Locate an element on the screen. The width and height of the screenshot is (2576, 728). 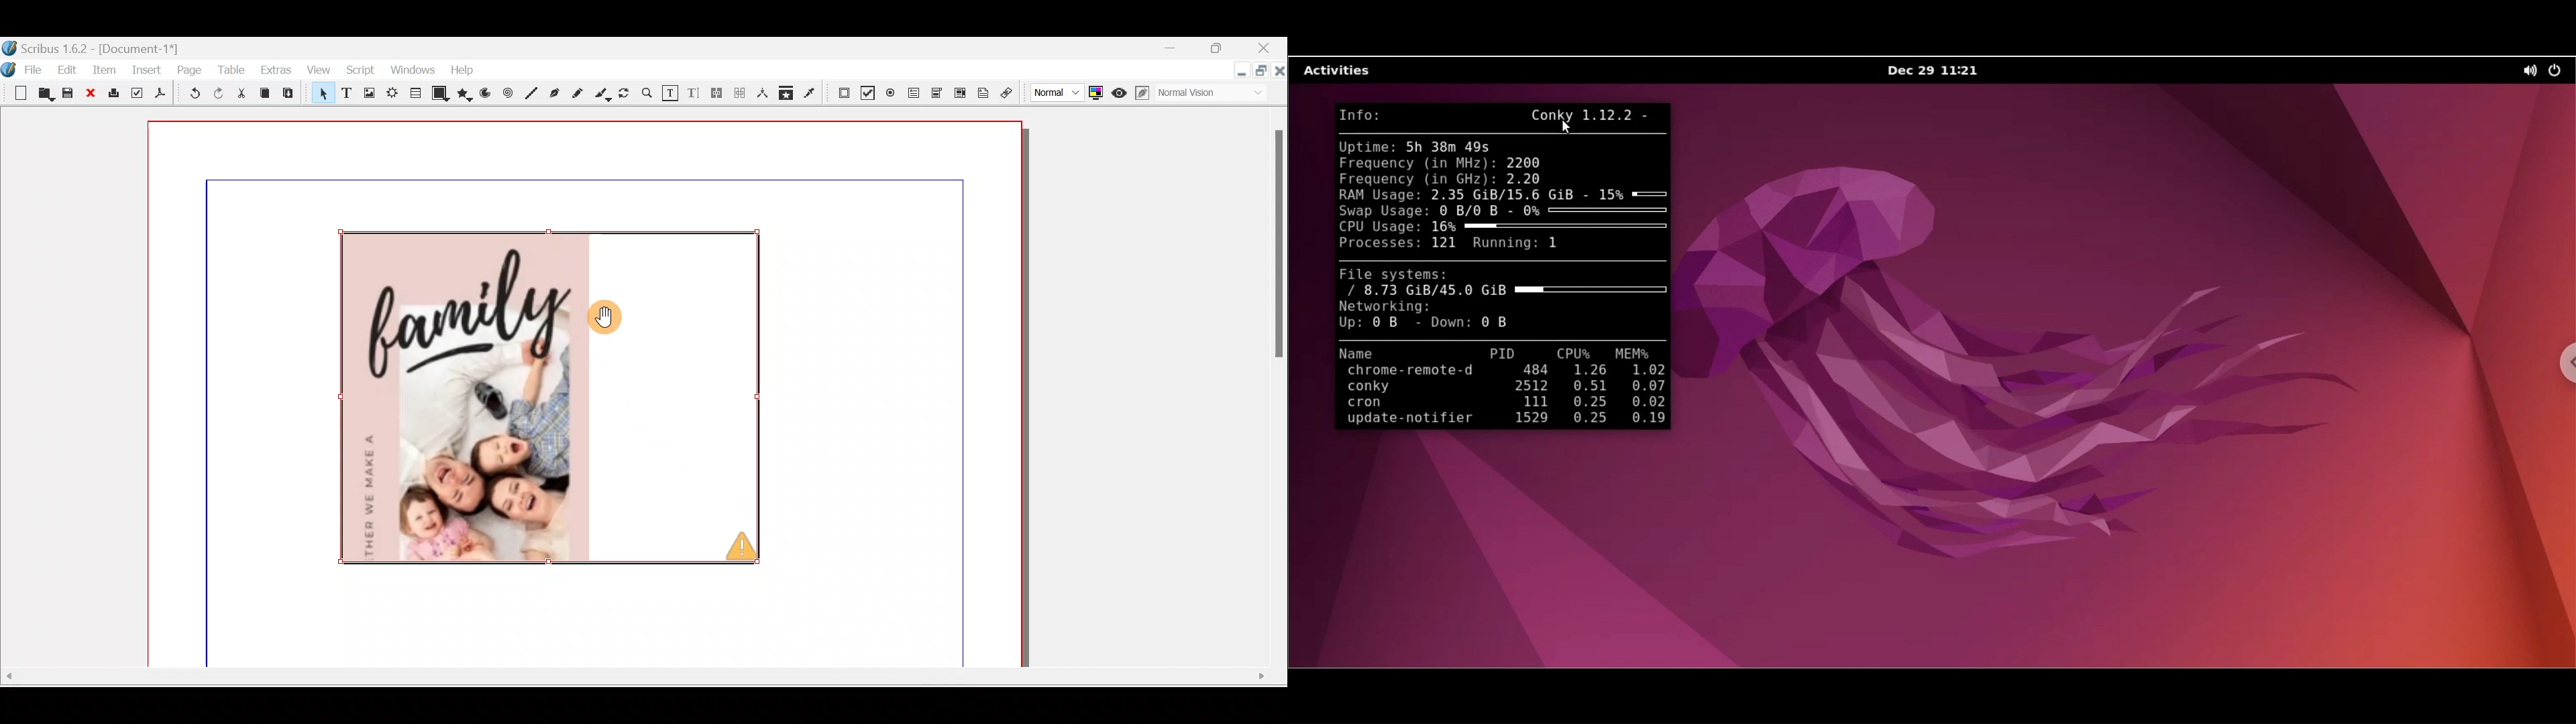
Edit is located at coordinates (69, 69).